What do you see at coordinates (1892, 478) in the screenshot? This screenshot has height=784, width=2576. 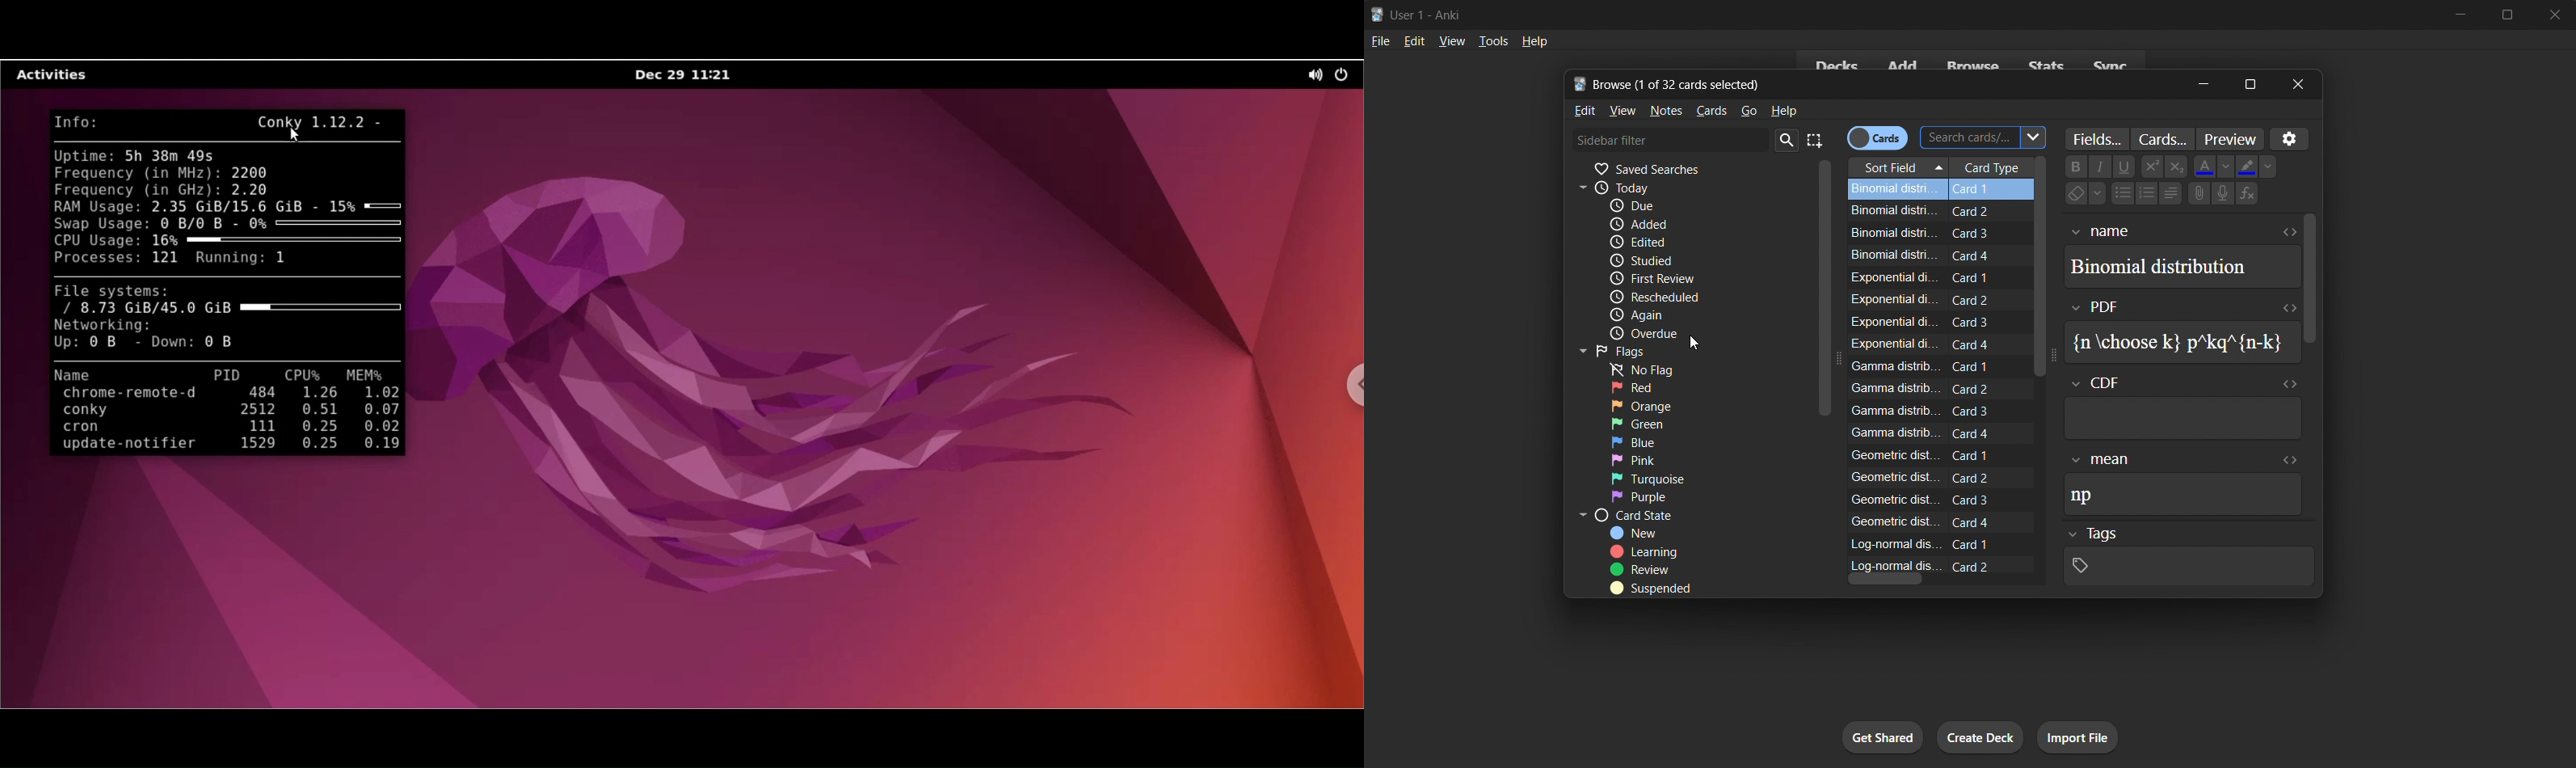 I see `Geometric dist.` at bounding box center [1892, 478].